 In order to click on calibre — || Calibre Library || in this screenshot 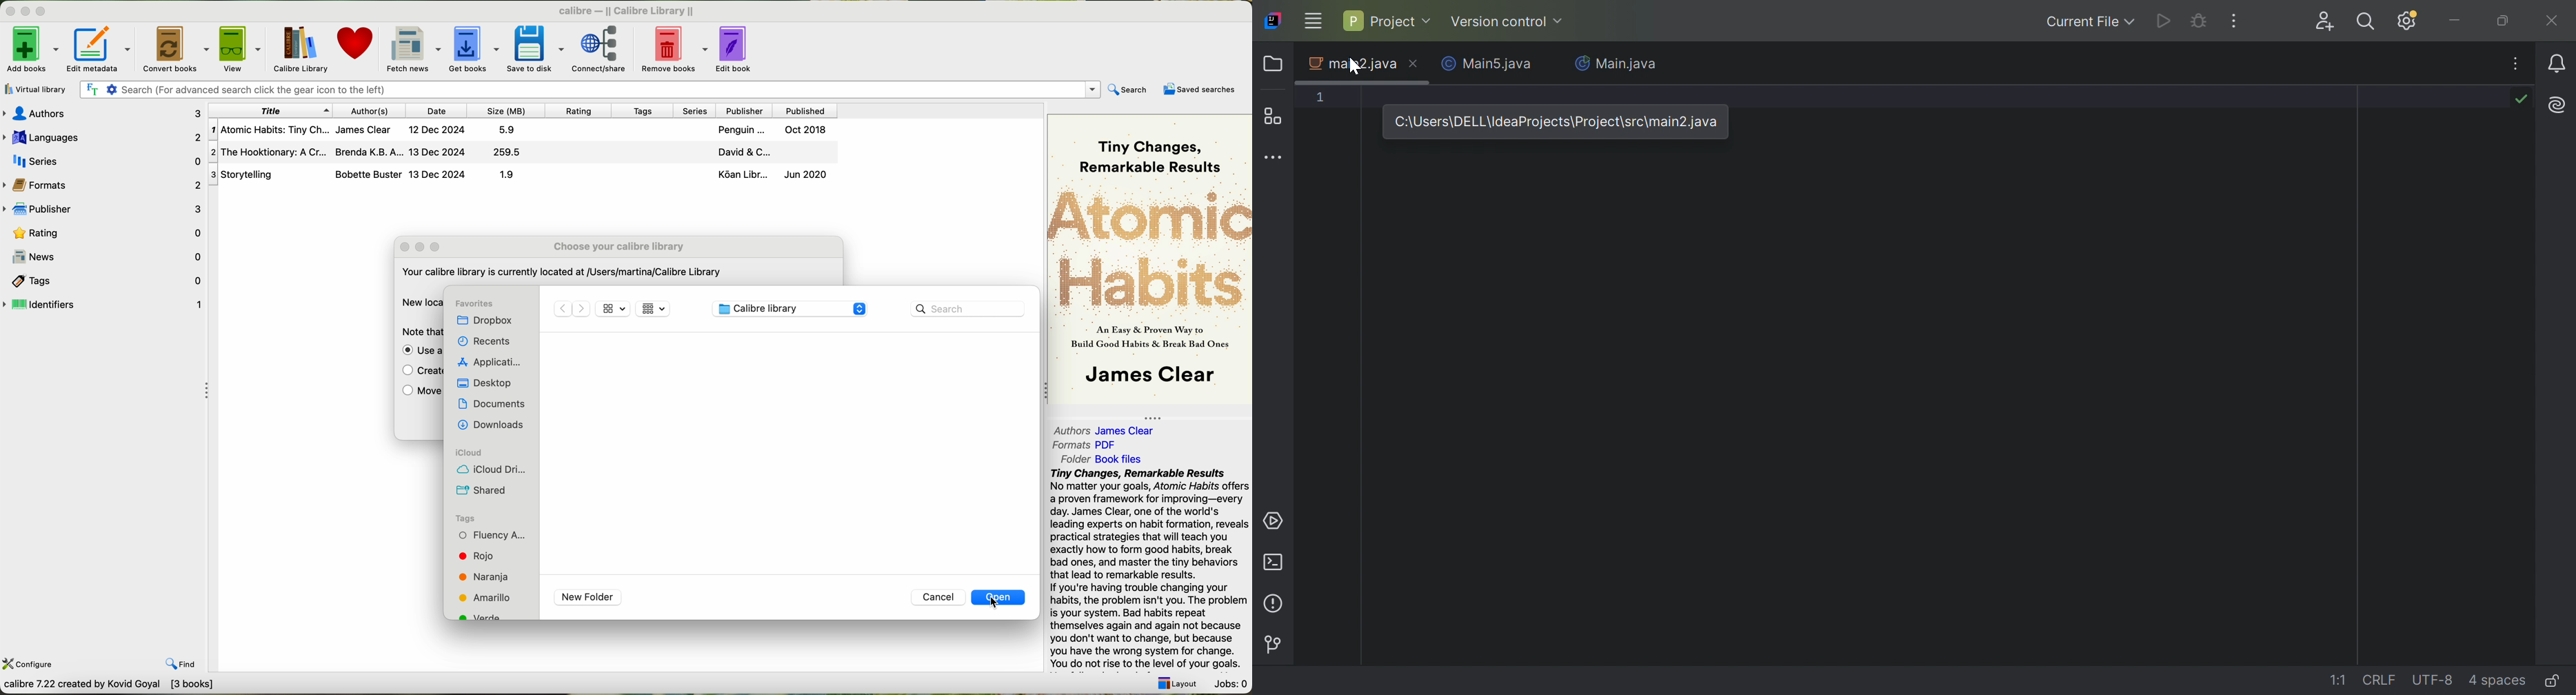, I will do `click(630, 10)`.